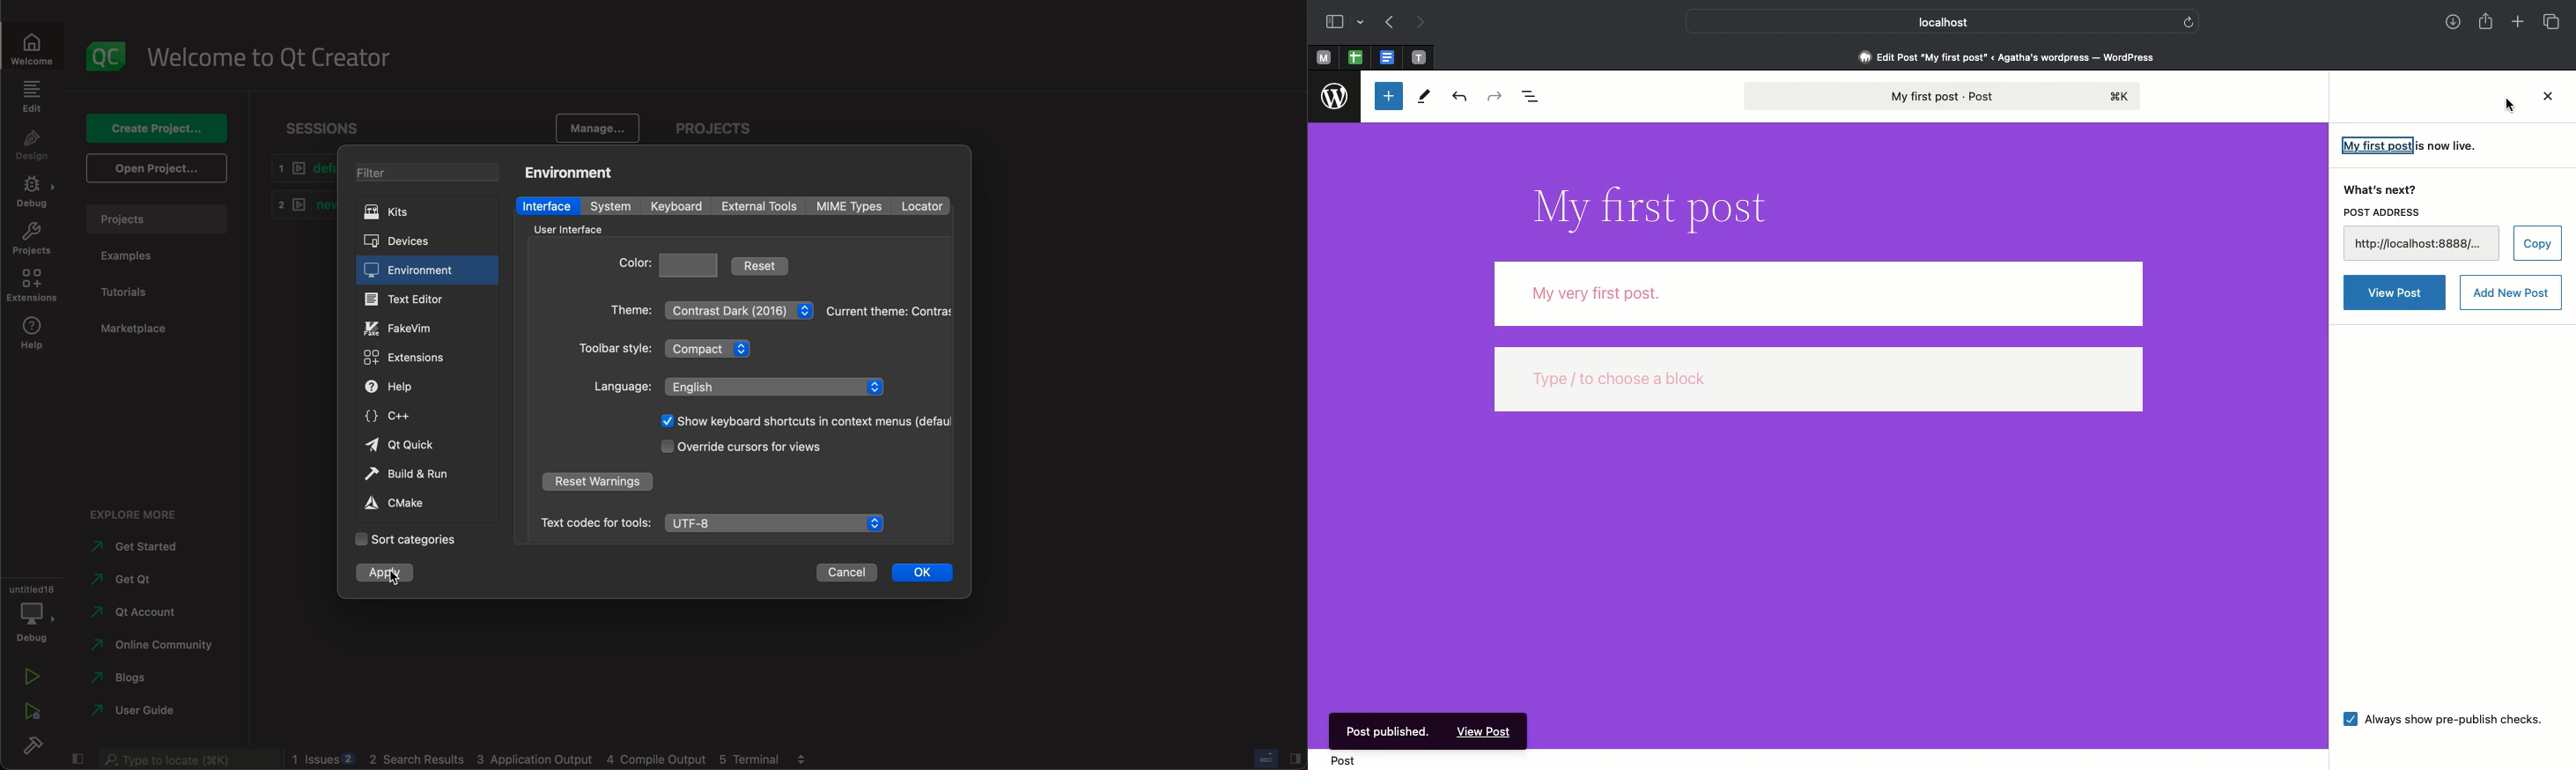  What do you see at coordinates (2544, 99) in the screenshot?
I see `Close` at bounding box center [2544, 99].